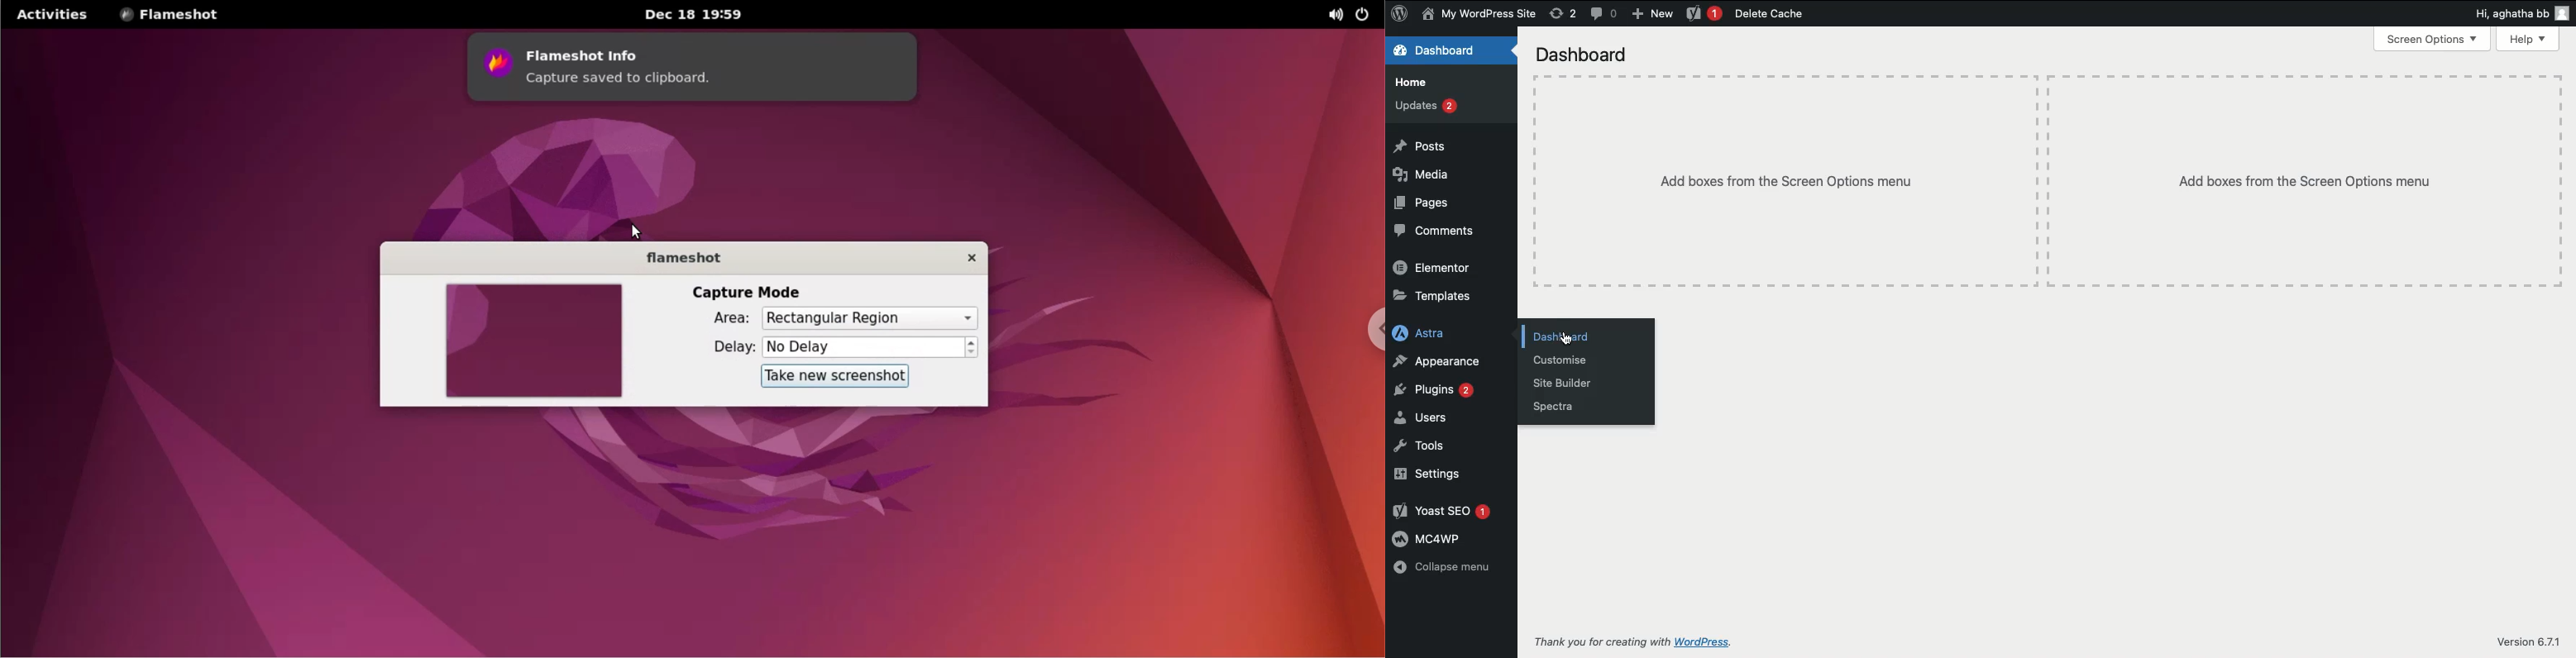 This screenshot has height=672, width=2576. I want to click on user icon, so click(2560, 15).